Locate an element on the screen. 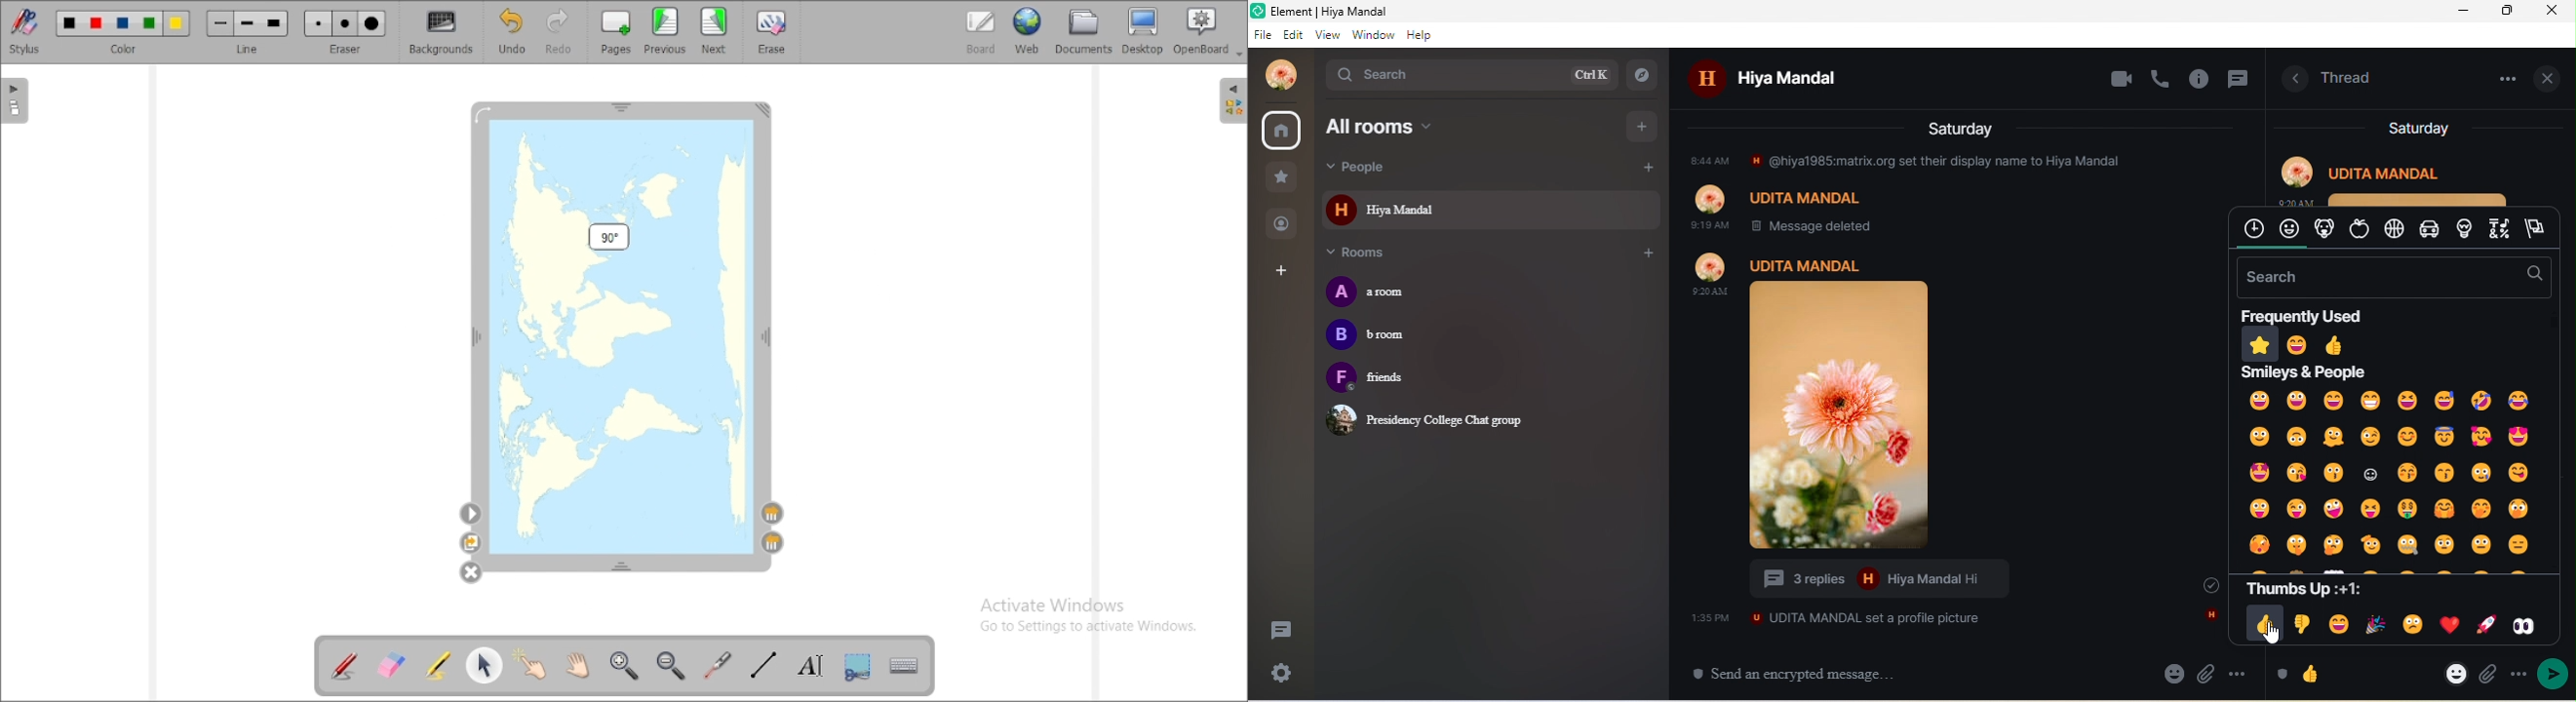  help is located at coordinates (1420, 35).